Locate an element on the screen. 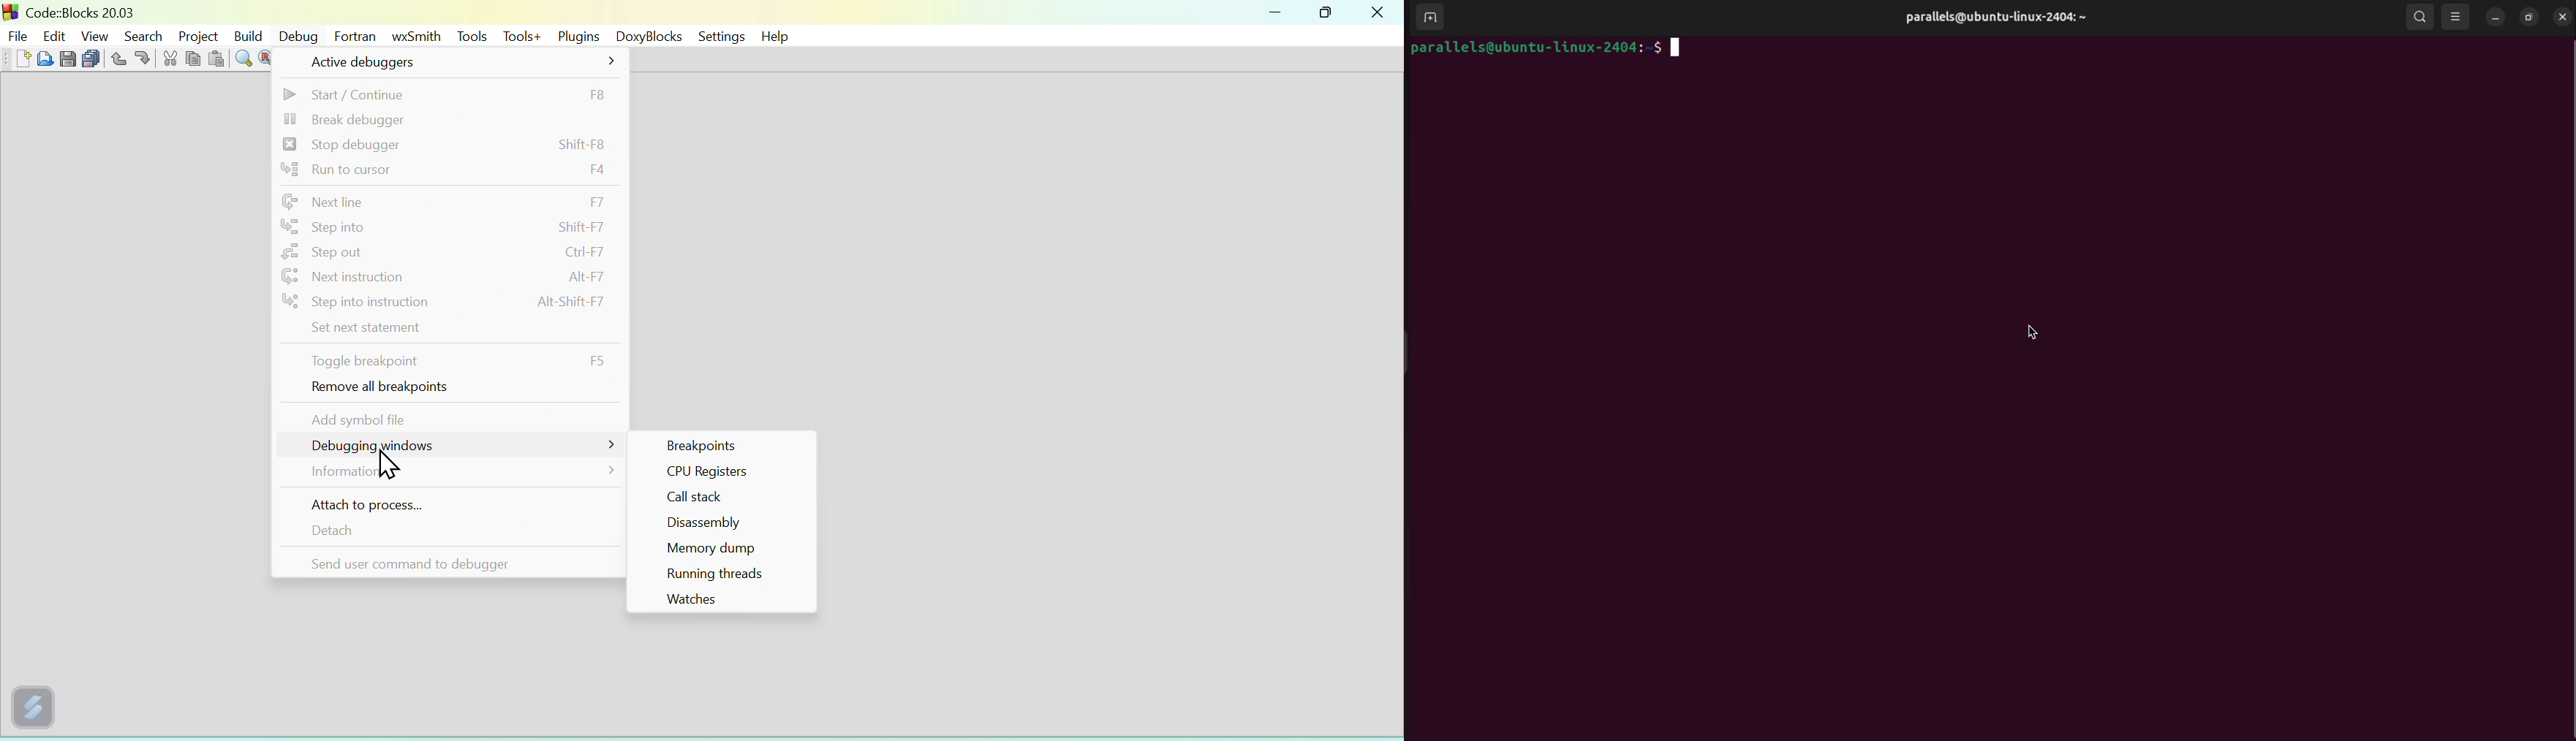 The height and width of the screenshot is (756, 2576). save all is located at coordinates (90, 59).